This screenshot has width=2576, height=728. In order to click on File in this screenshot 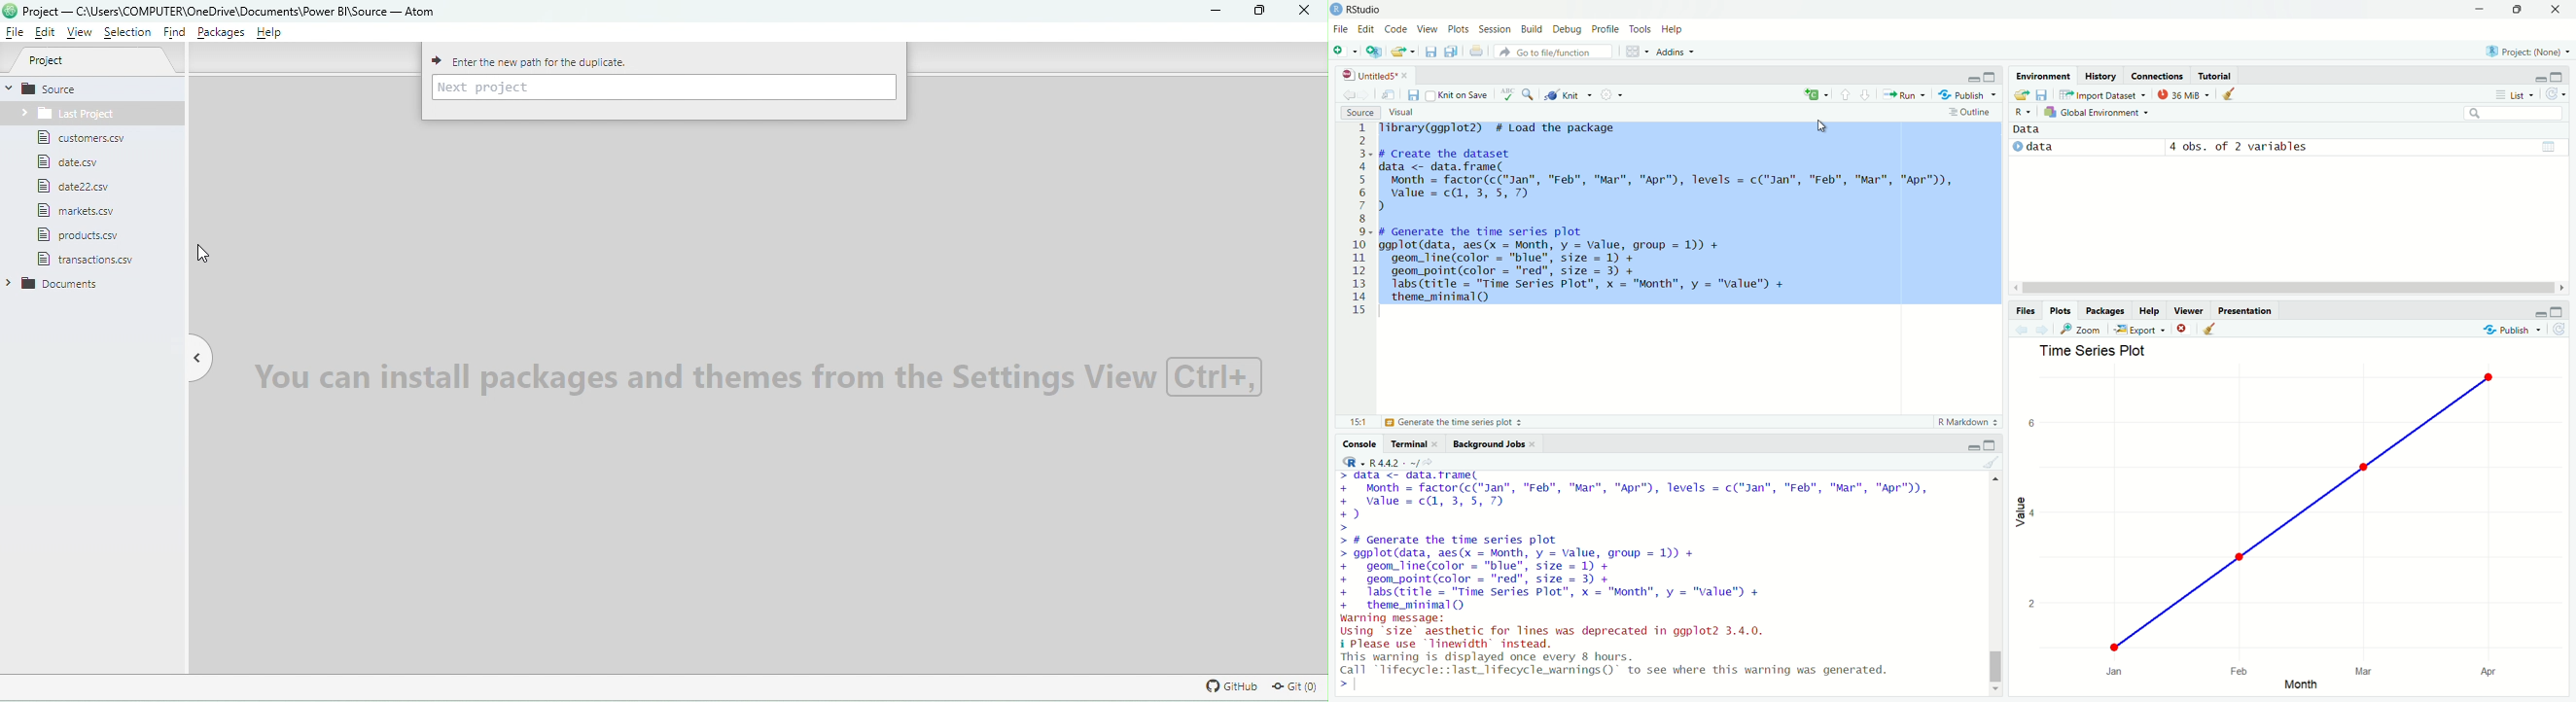, I will do `click(76, 211)`.